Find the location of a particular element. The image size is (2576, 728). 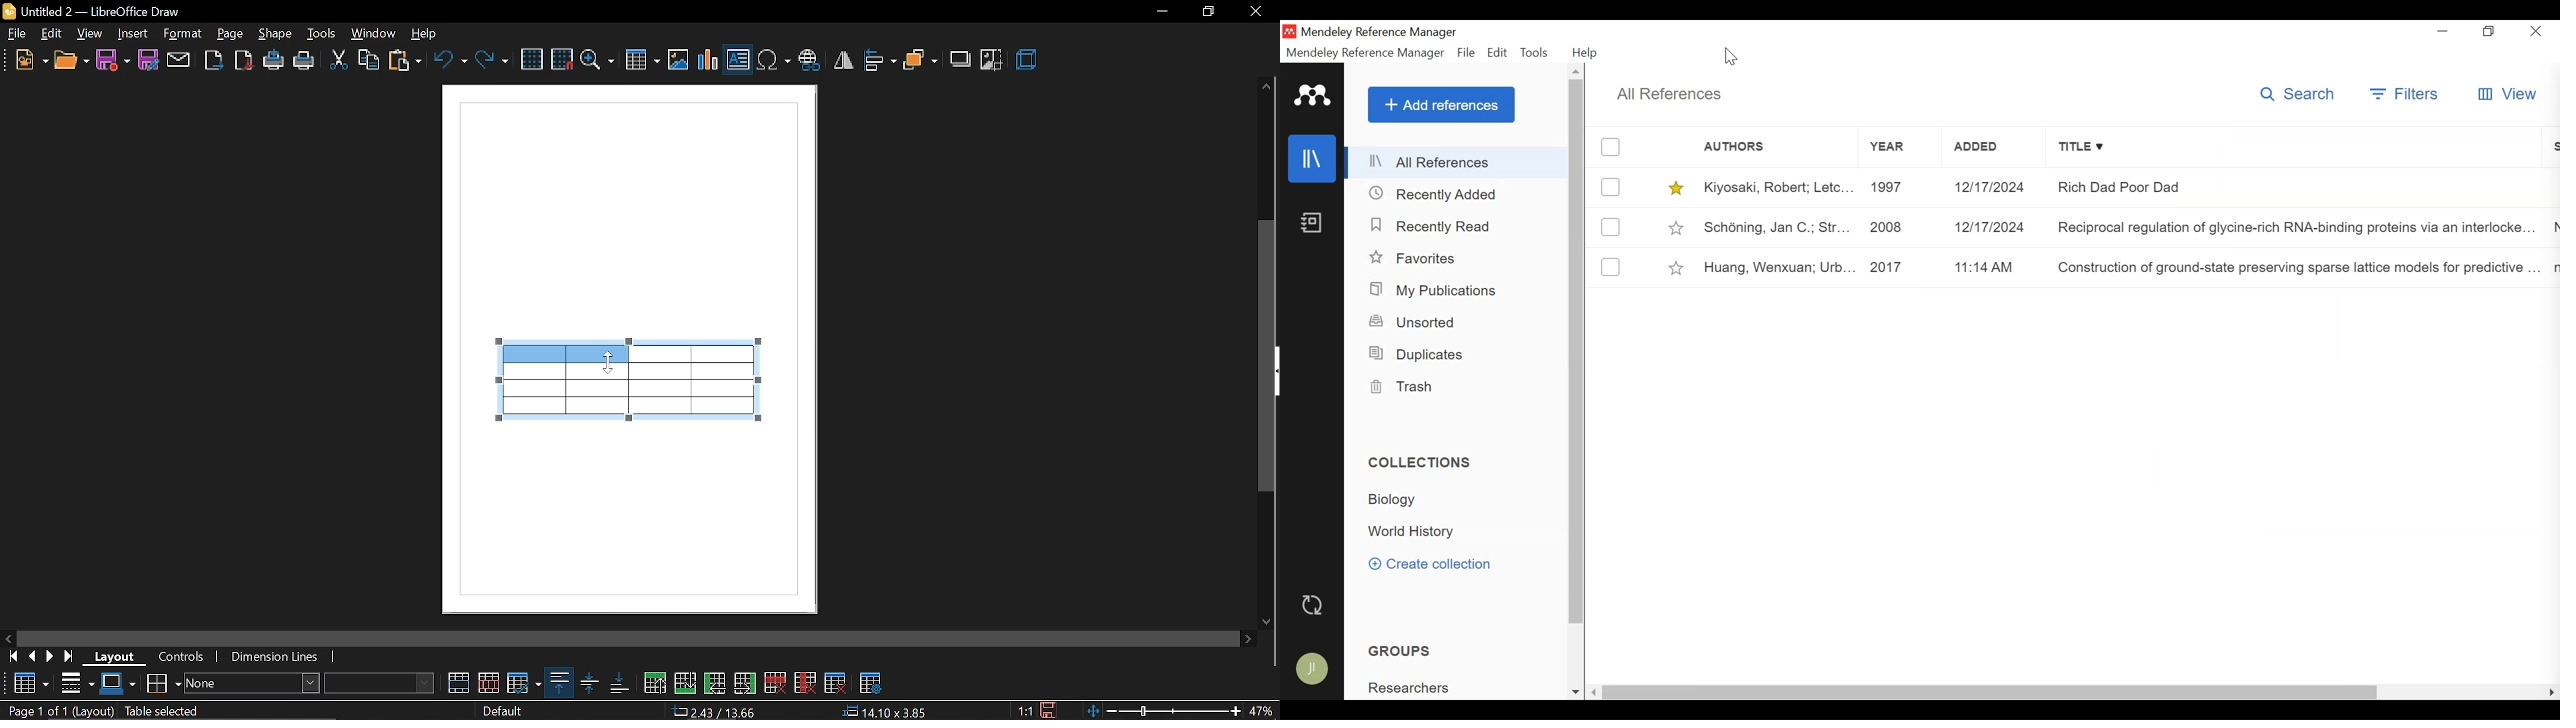

2008 is located at coordinates (1889, 228).